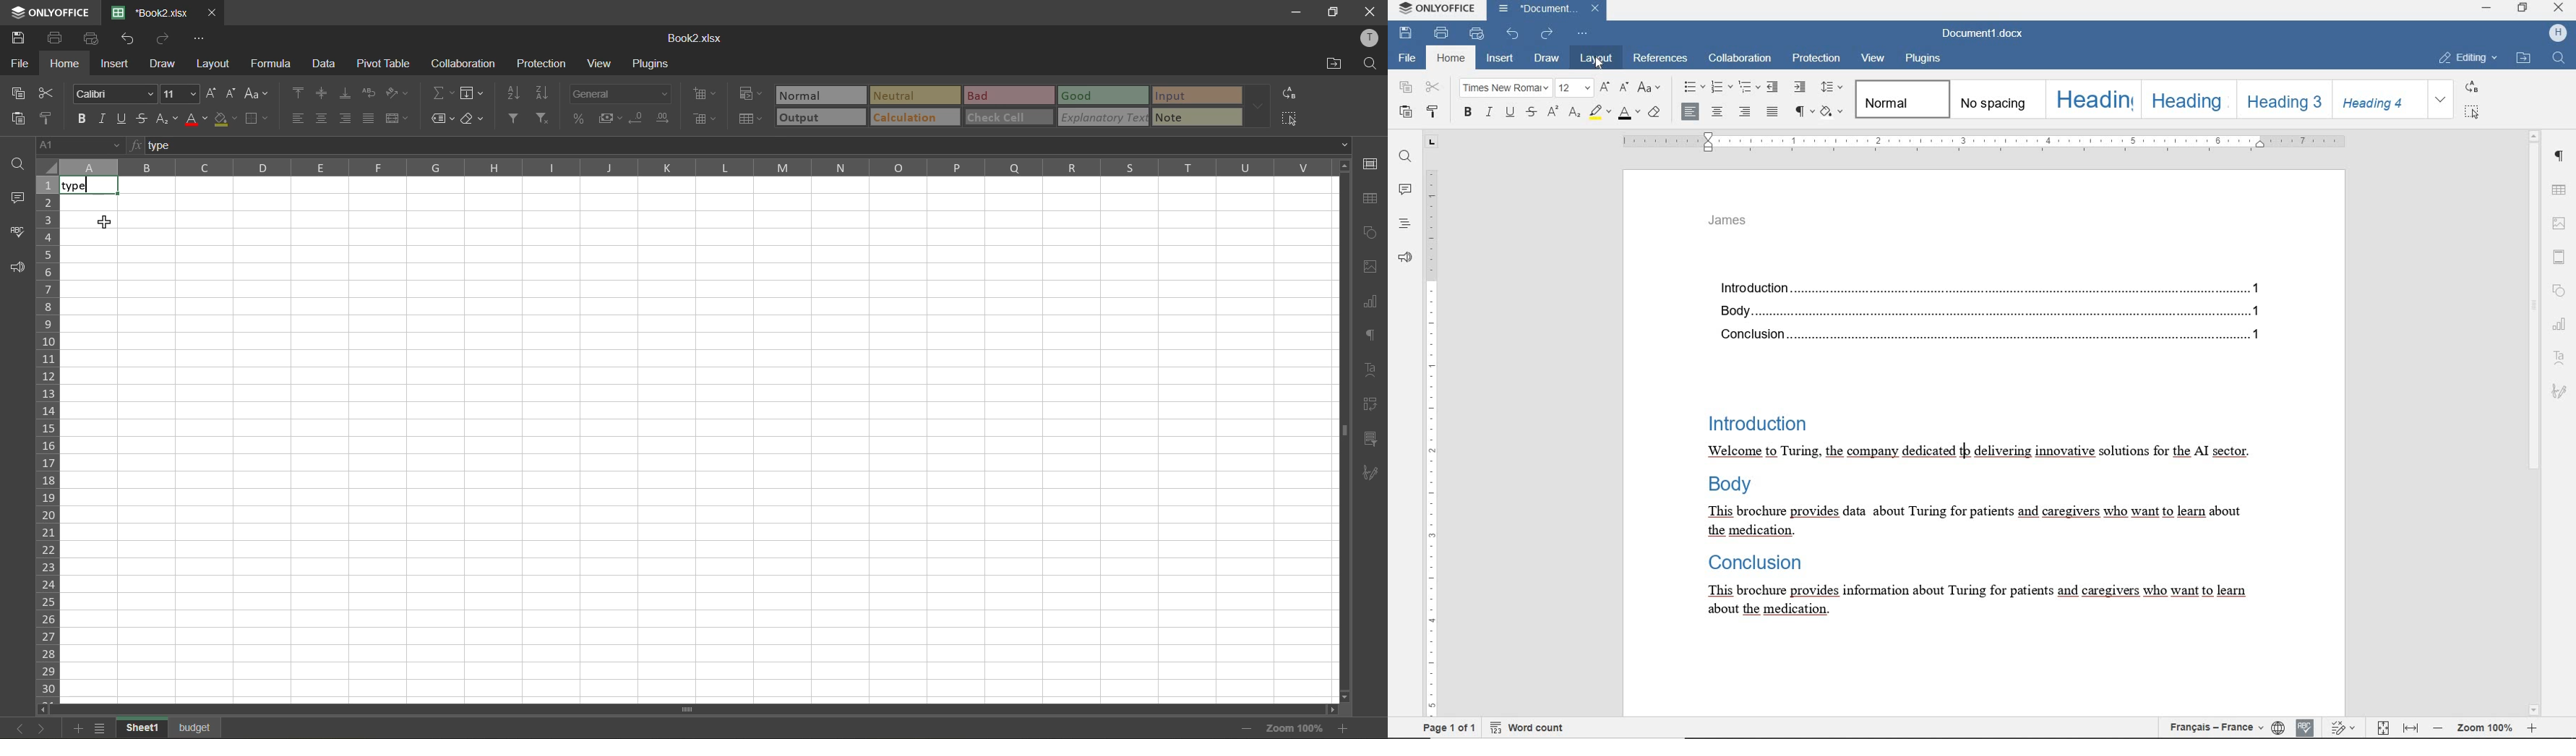  I want to click on underline, so click(1510, 112).